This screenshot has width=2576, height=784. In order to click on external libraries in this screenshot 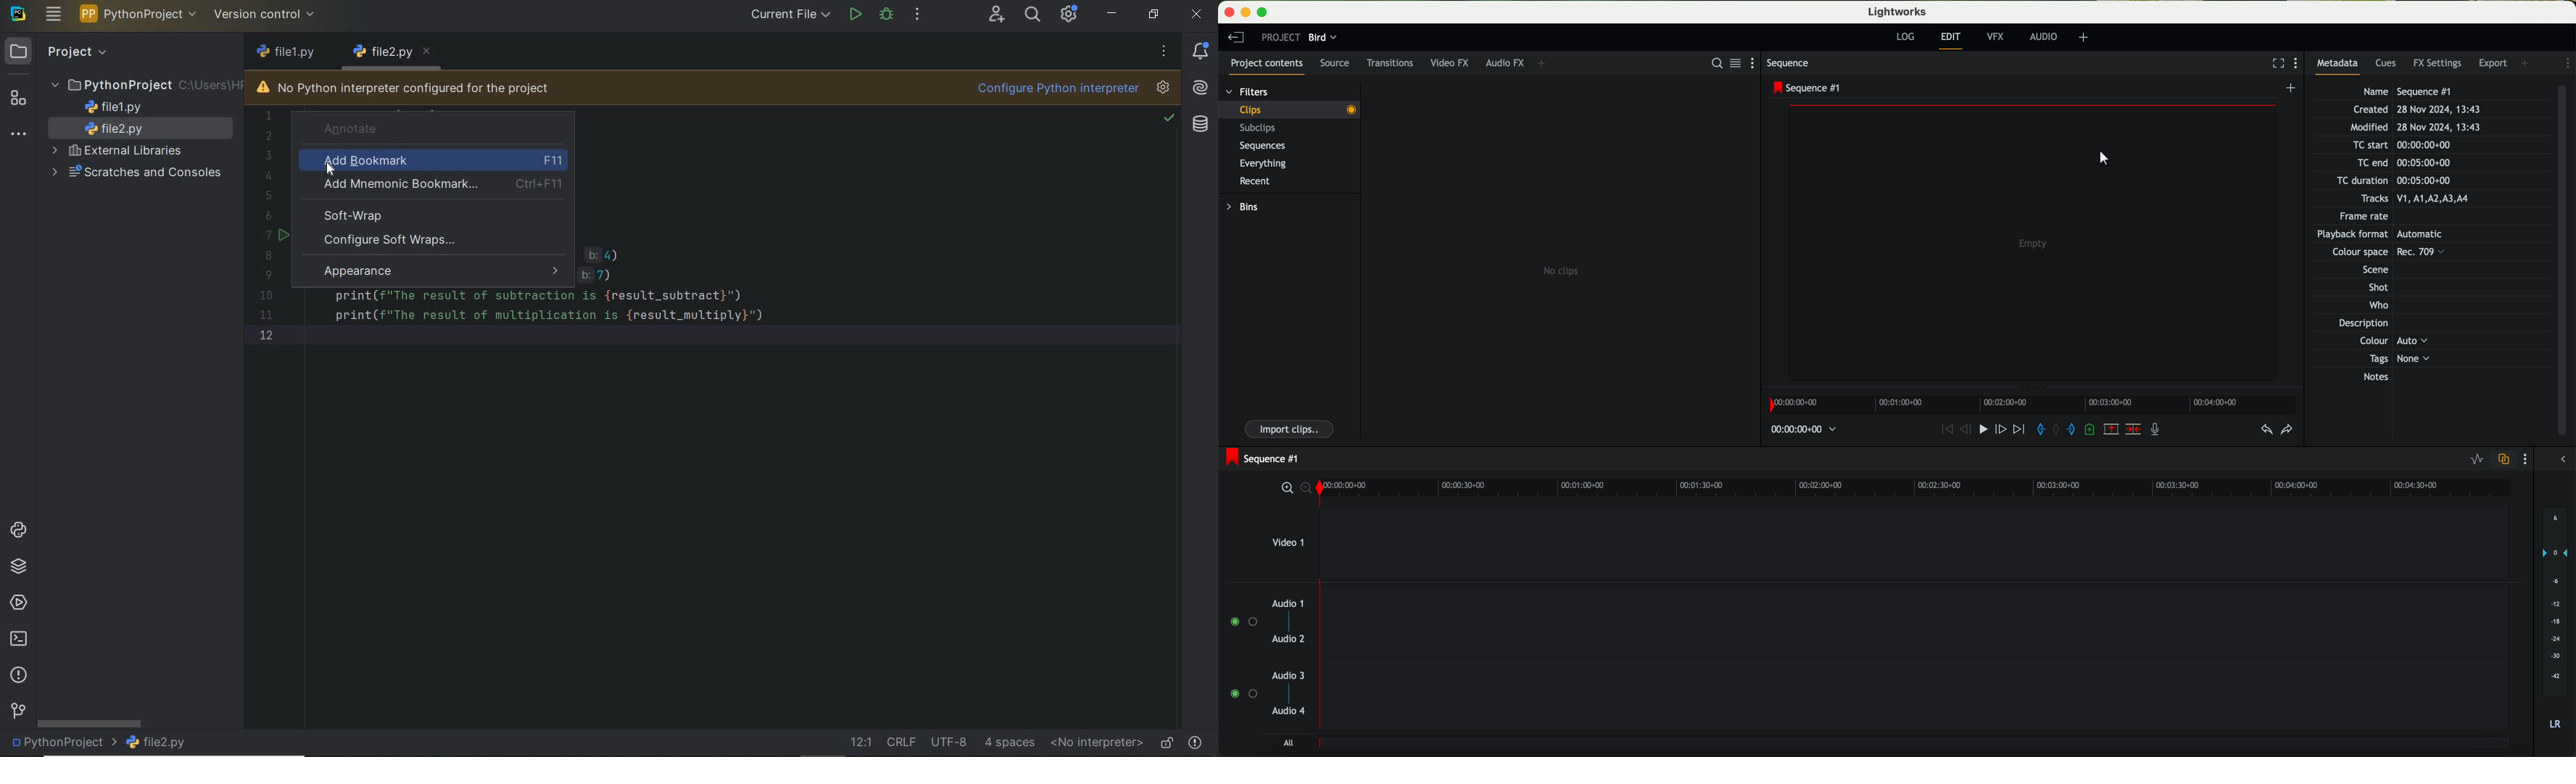, I will do `click(120, 152)`.